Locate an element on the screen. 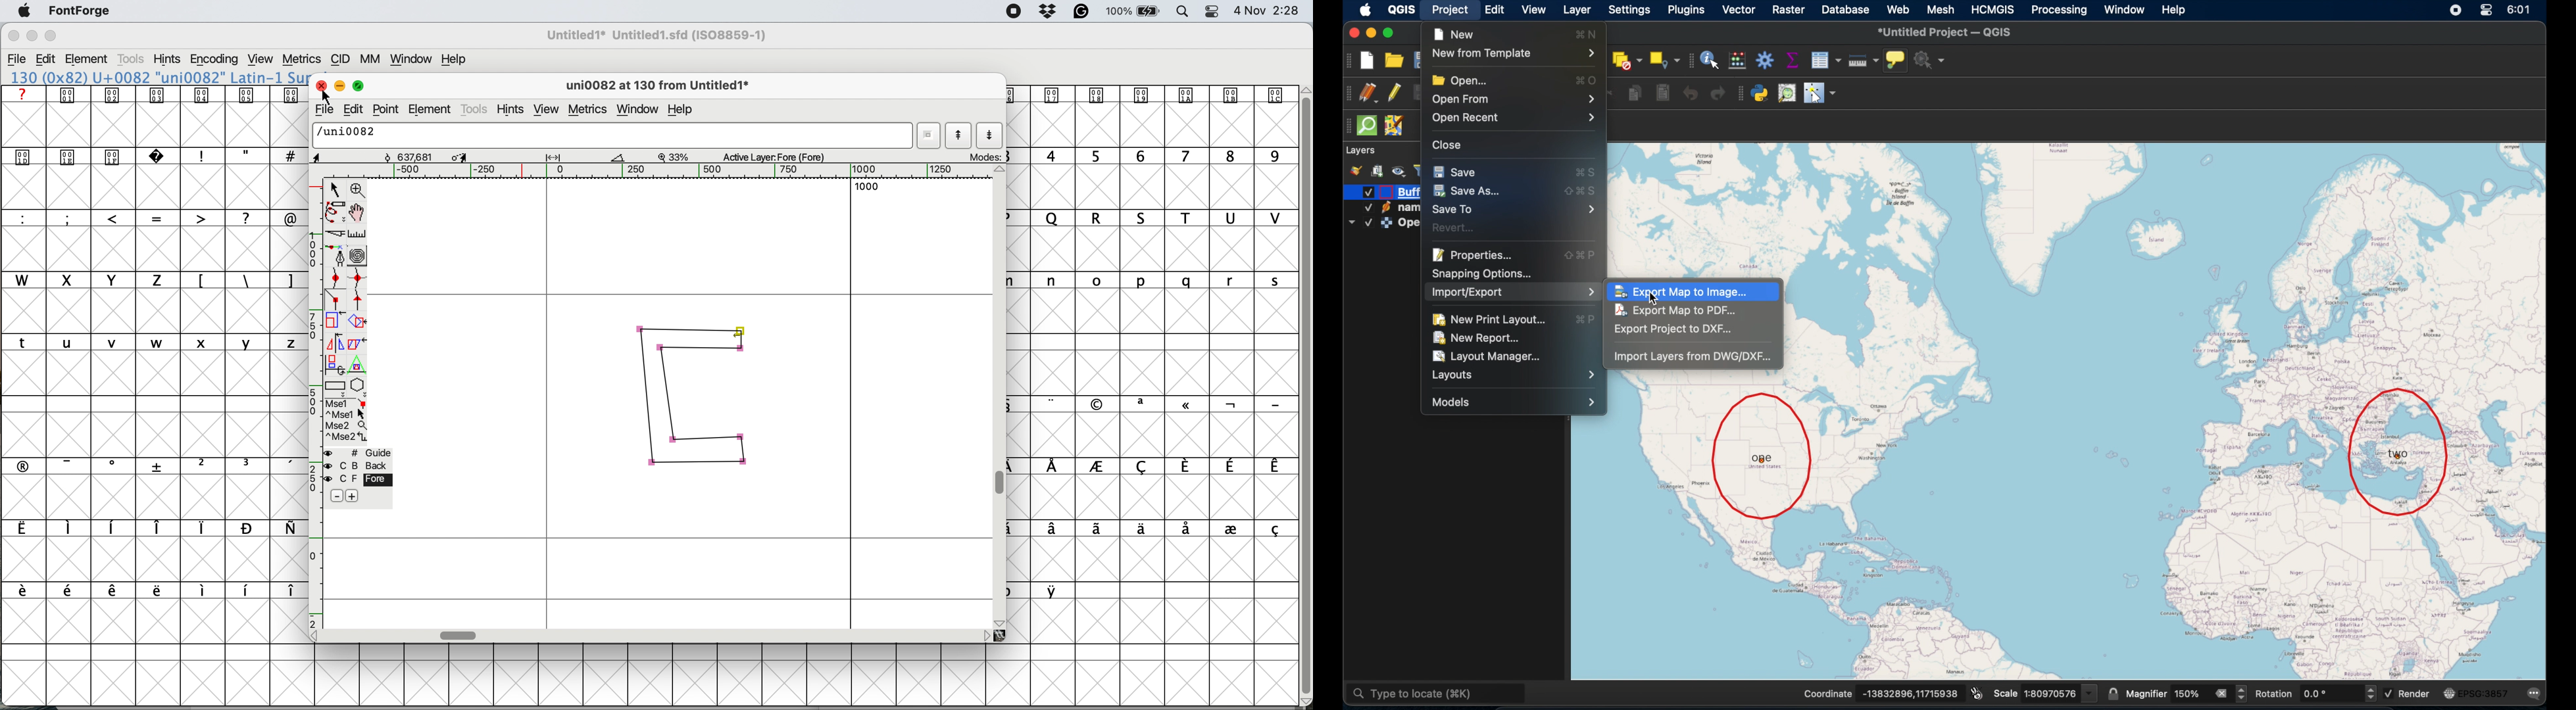 The image size is (2576, 728). new print layout is located at coordinates (1495, 318).